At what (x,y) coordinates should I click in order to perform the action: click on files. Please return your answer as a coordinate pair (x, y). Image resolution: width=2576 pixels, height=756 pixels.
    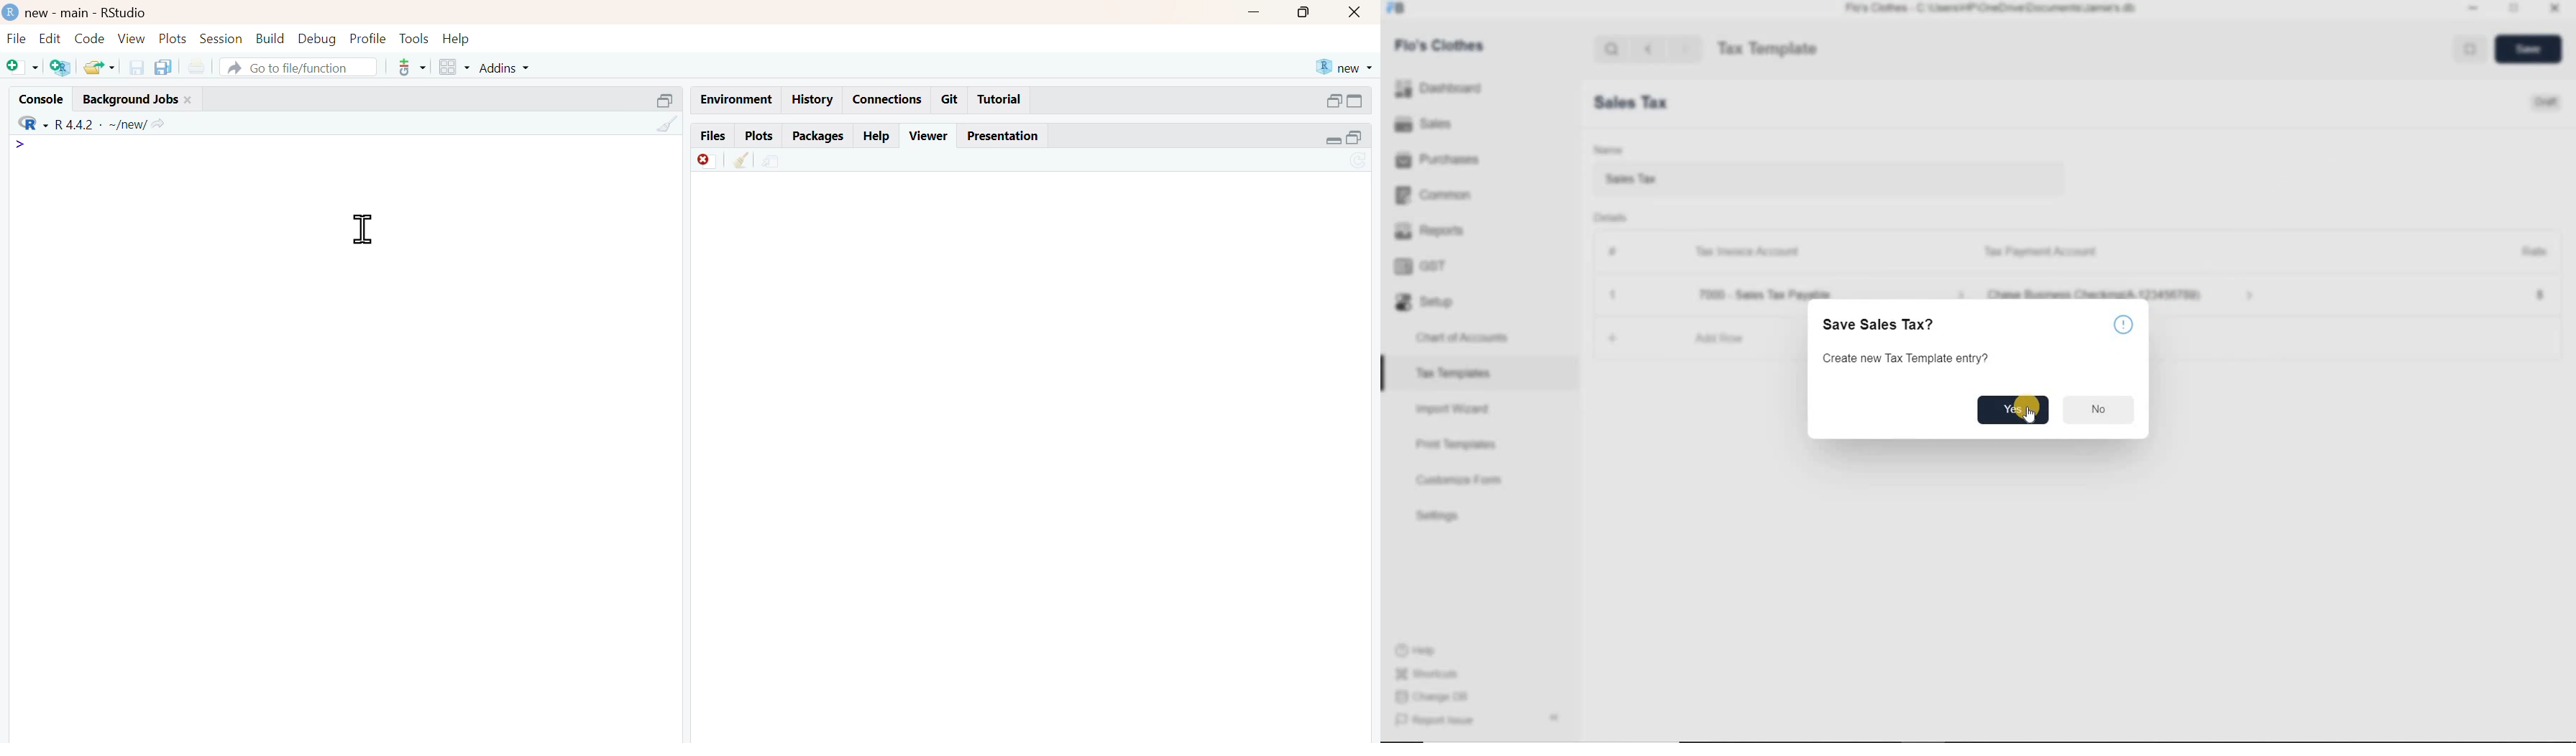
    Looking at the image, I should click on (712, 137).